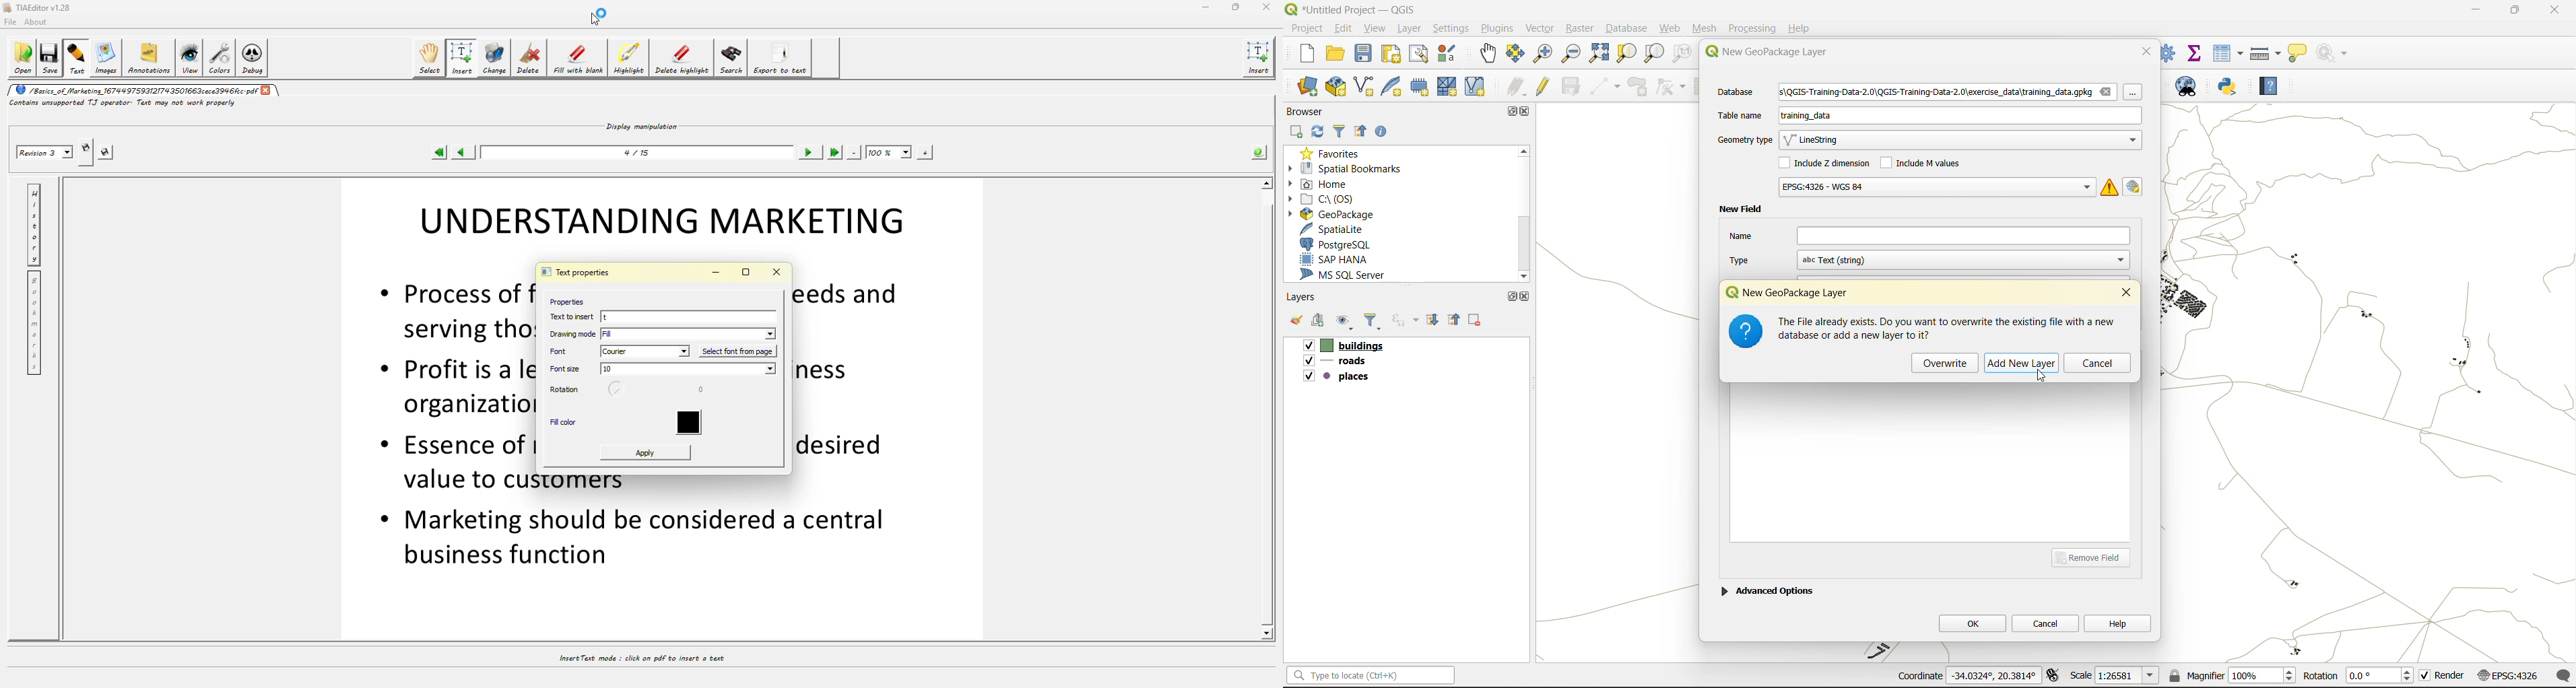  What do you see at coordinates (1375, 322) in the screenshot?
I see `filter` at bounding box center [1375, 322].